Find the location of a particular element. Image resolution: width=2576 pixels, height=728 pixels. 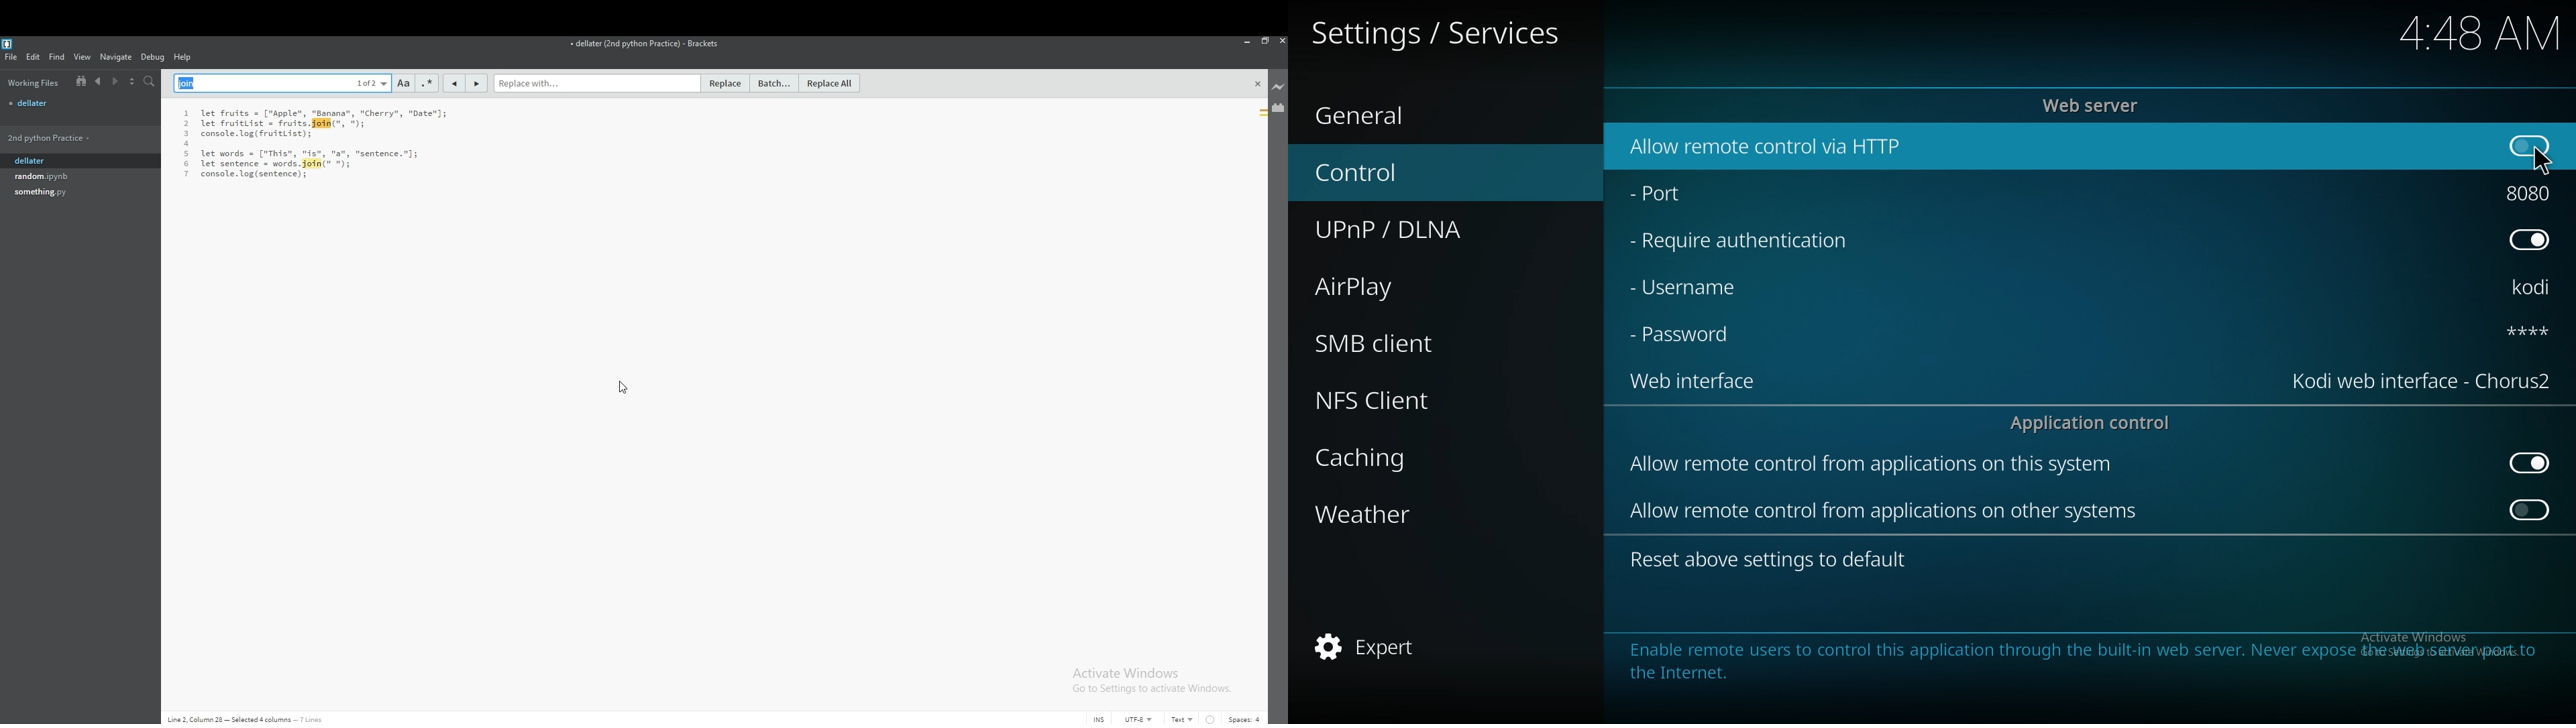

spaces is located at coordinates (1246, 718).